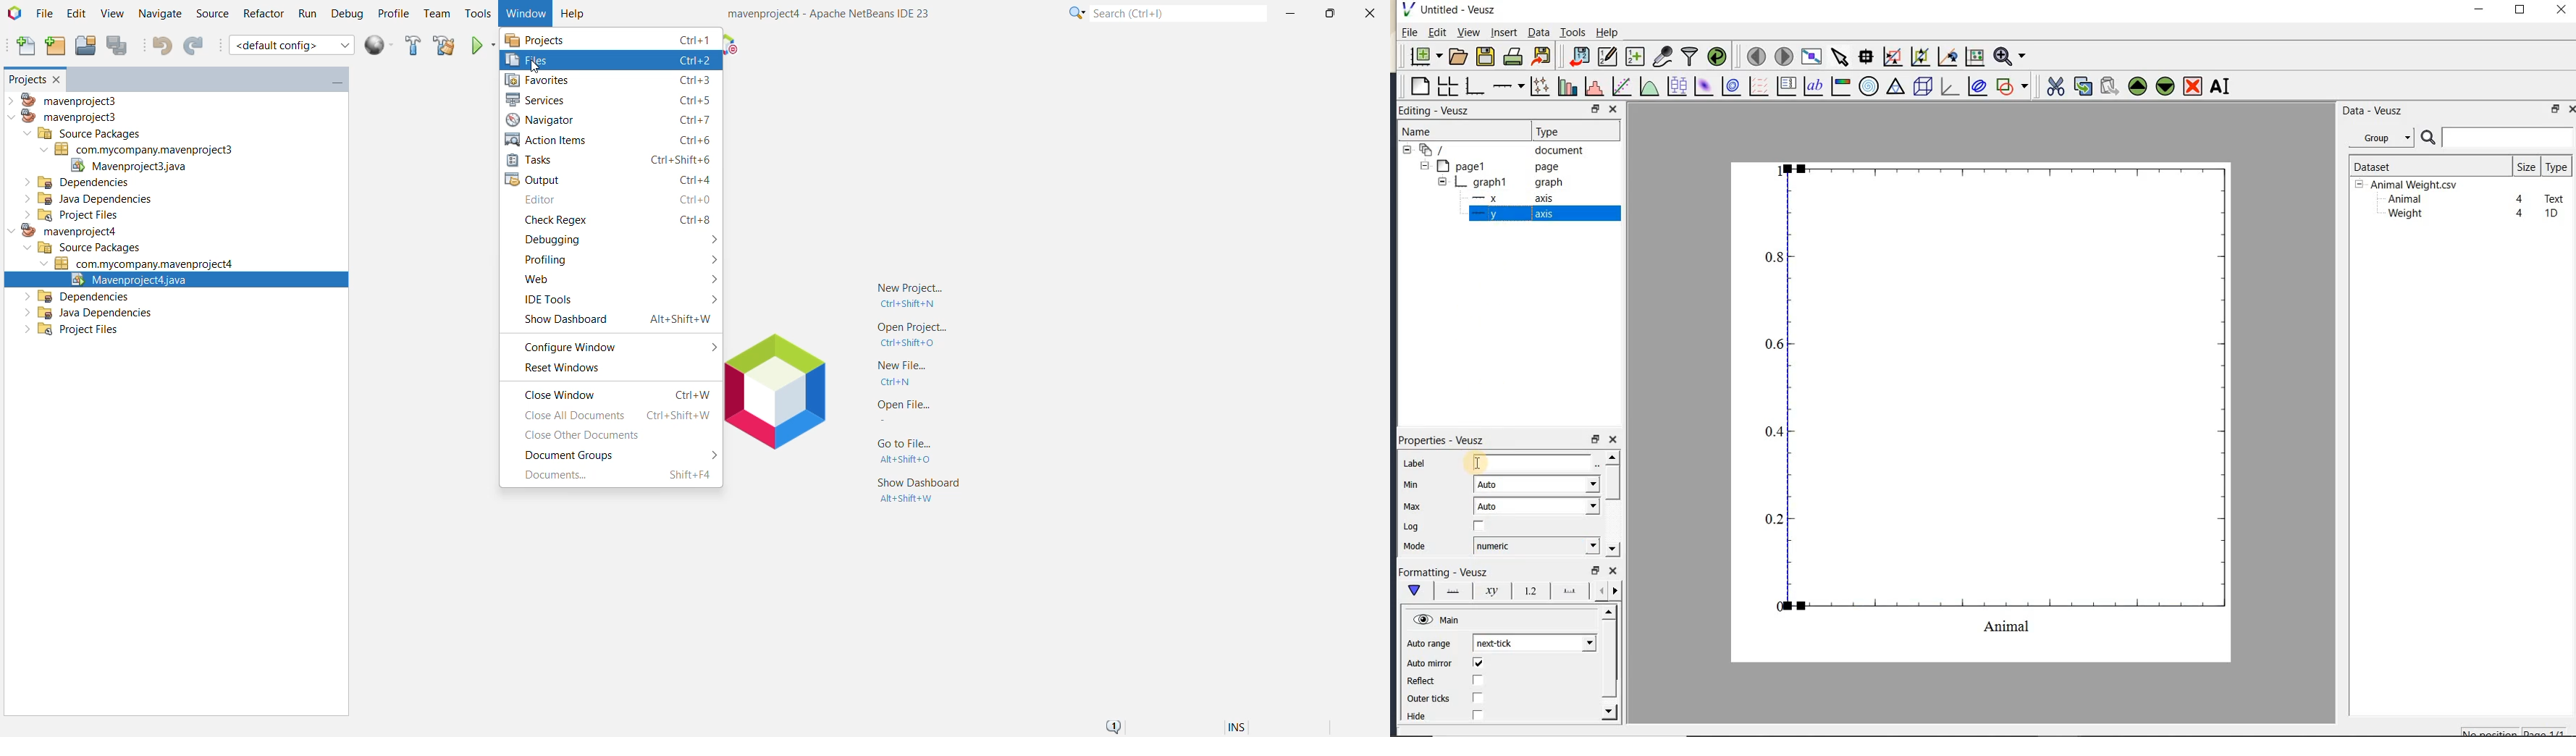  Describe the element at coordinates (1567, 590) in the screenshot. I see `major ticks` at that location.